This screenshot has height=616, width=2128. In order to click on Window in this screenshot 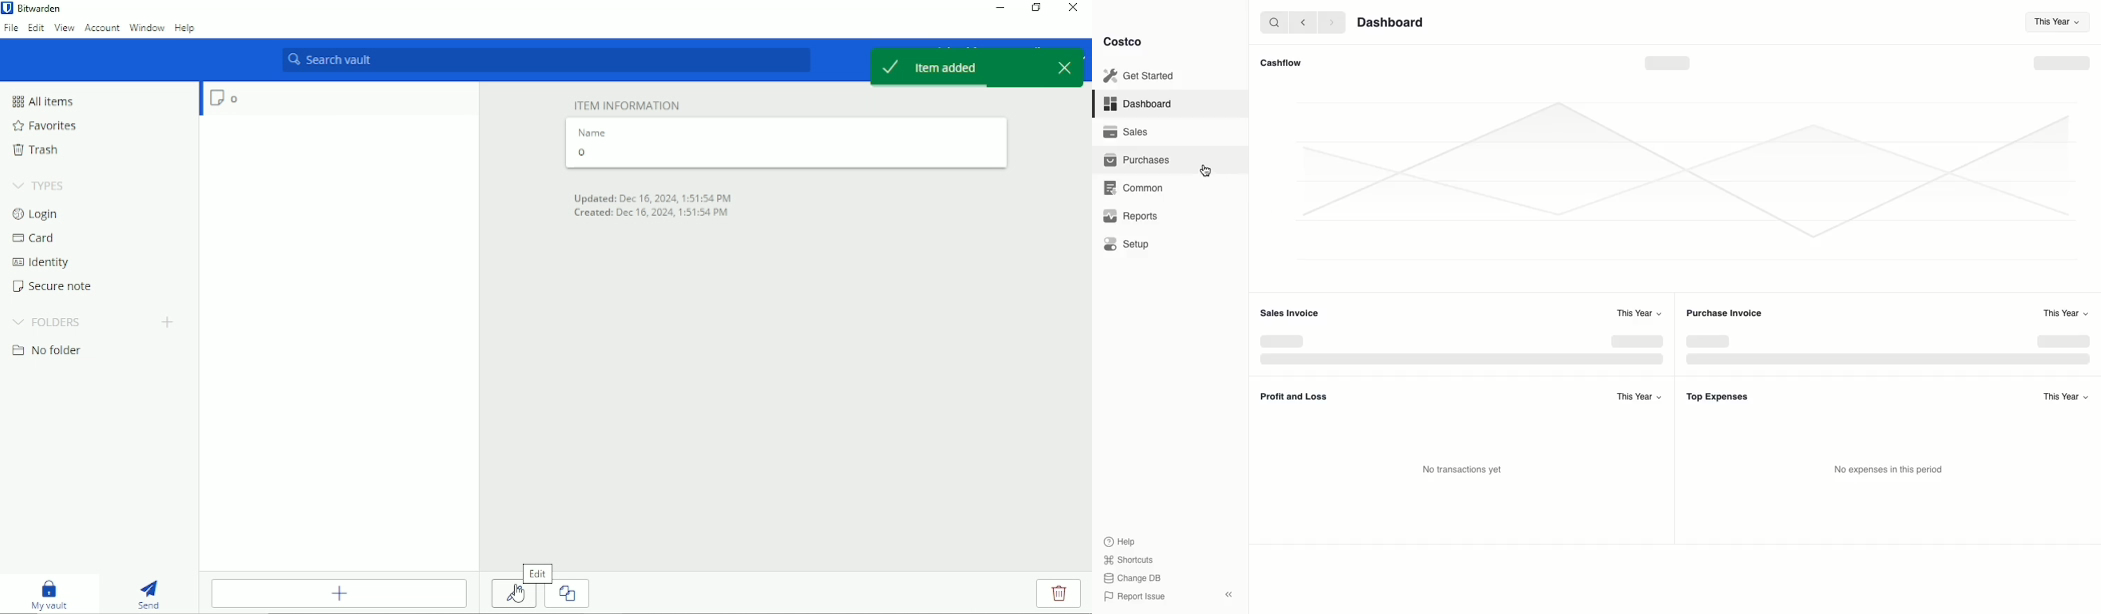, I will do `click(147, 27)`.